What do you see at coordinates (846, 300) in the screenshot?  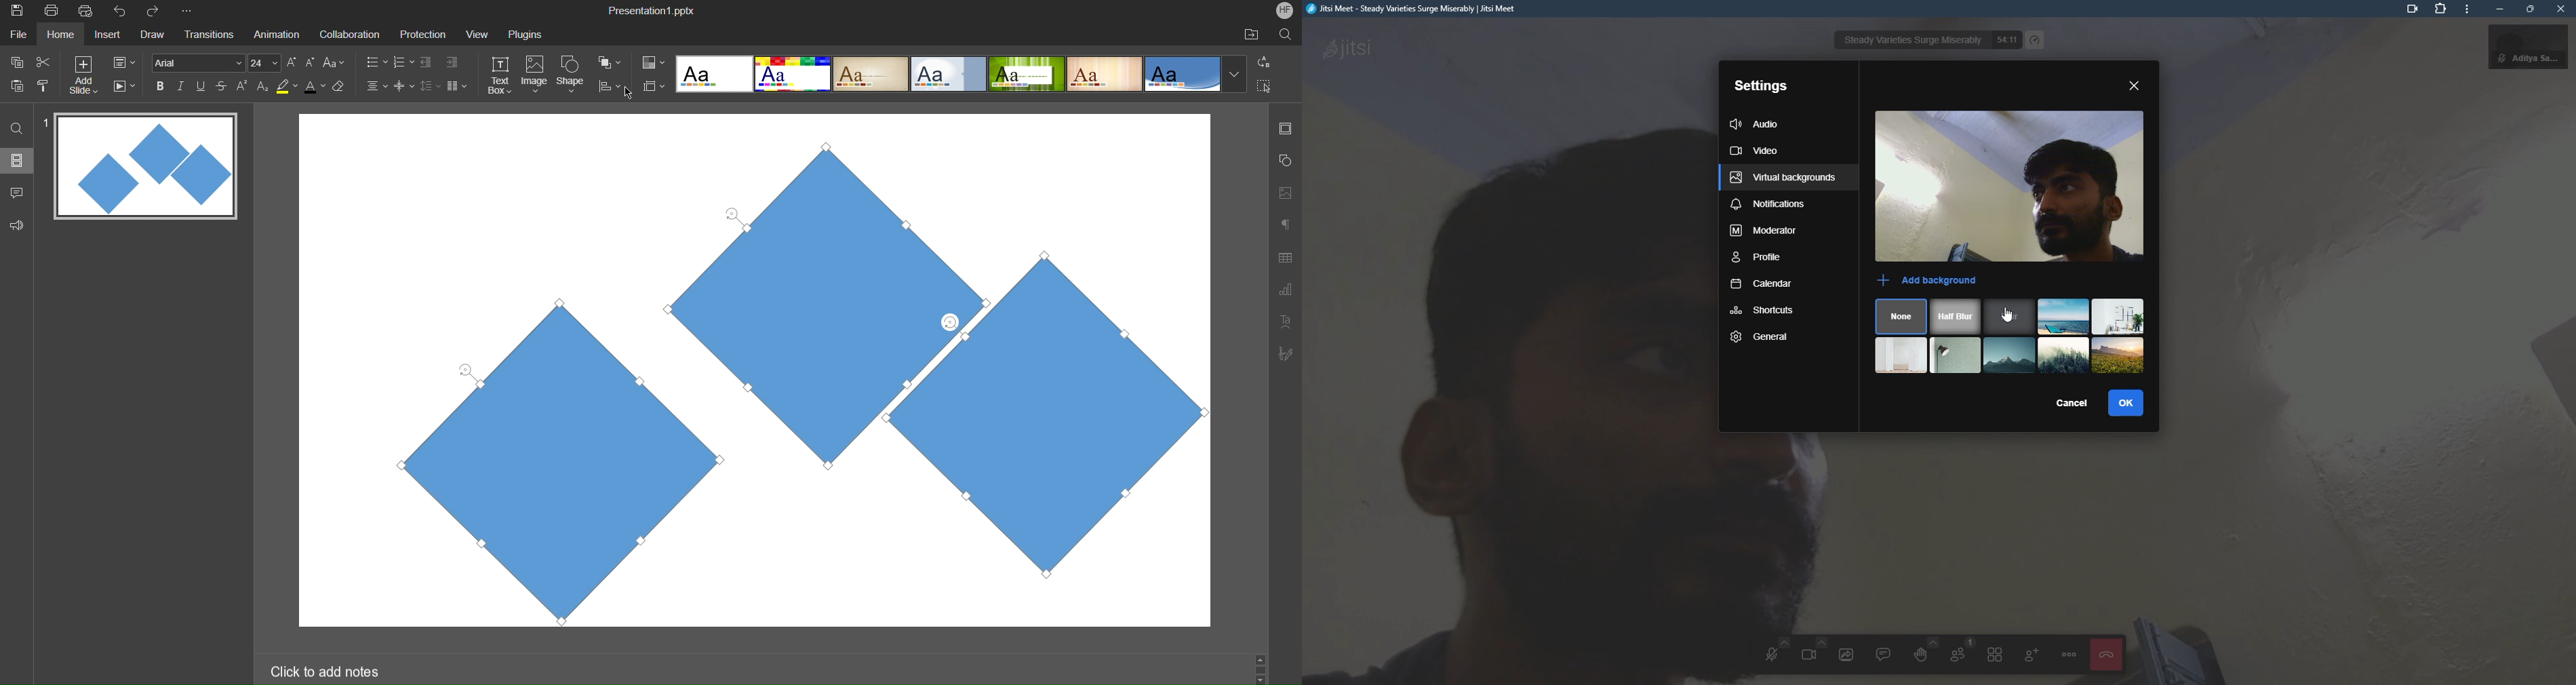 I see `Shape 2 Selected` at bounding box center [846, 300].